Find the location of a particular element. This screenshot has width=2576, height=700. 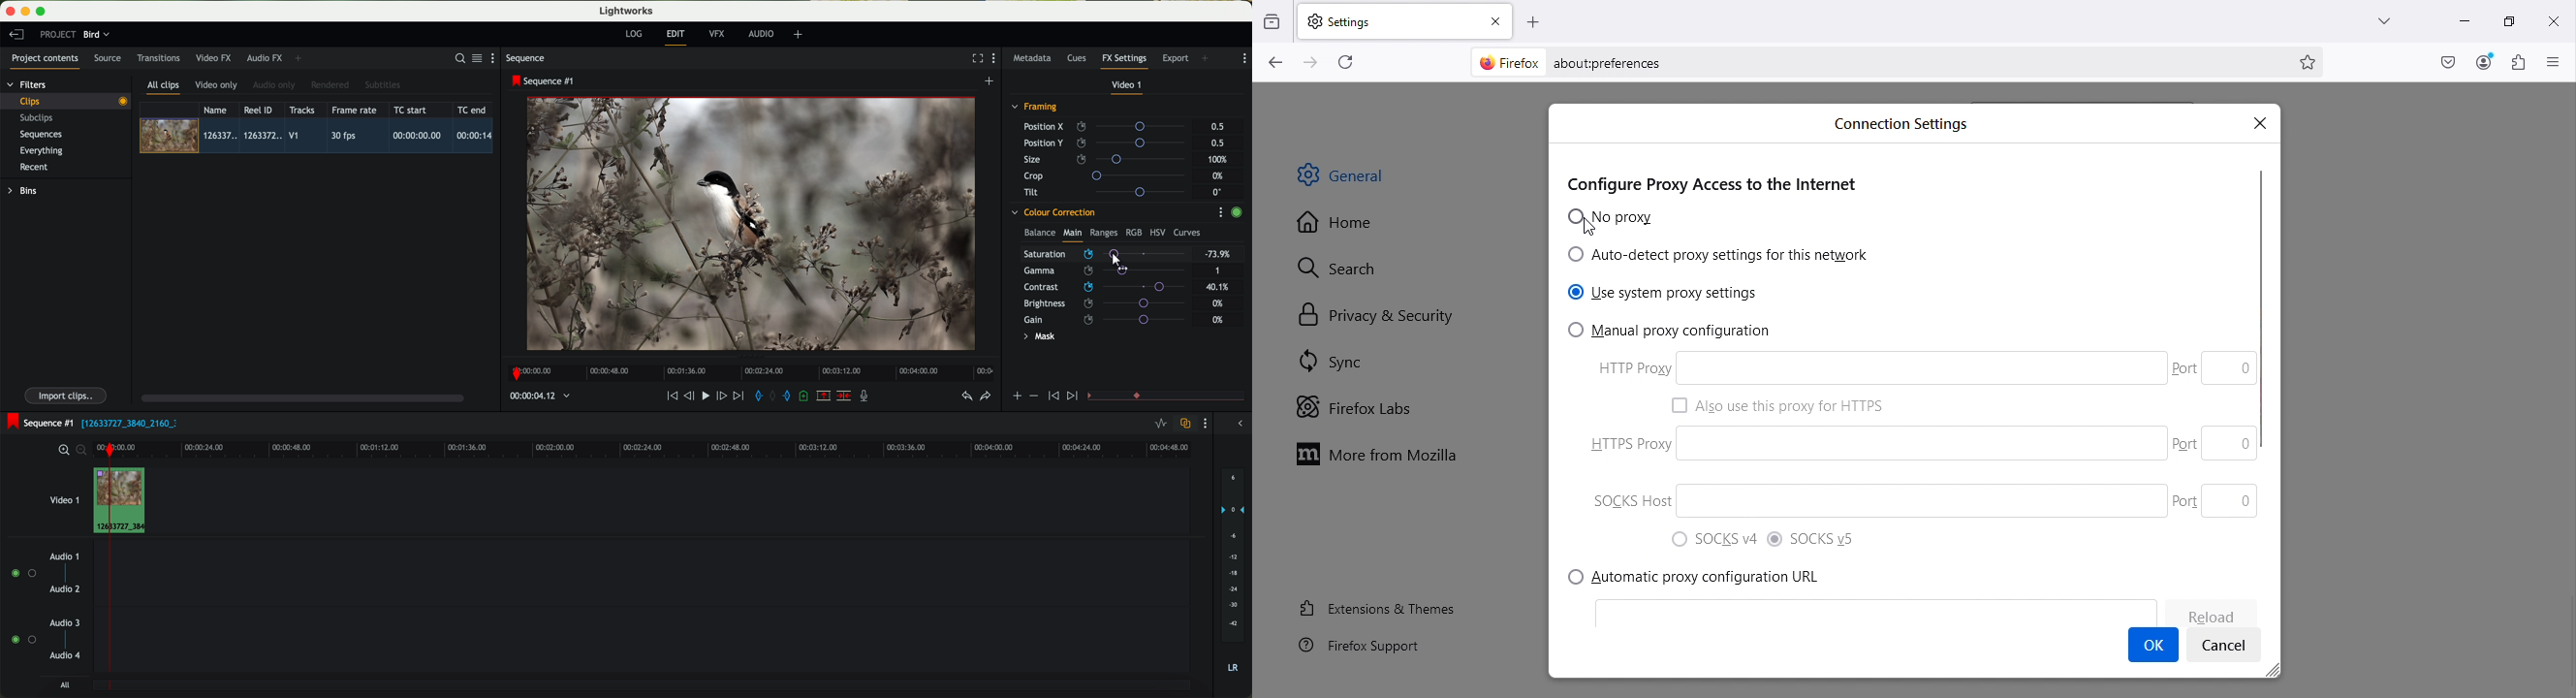

0% is located at coordinates (1219, 302).